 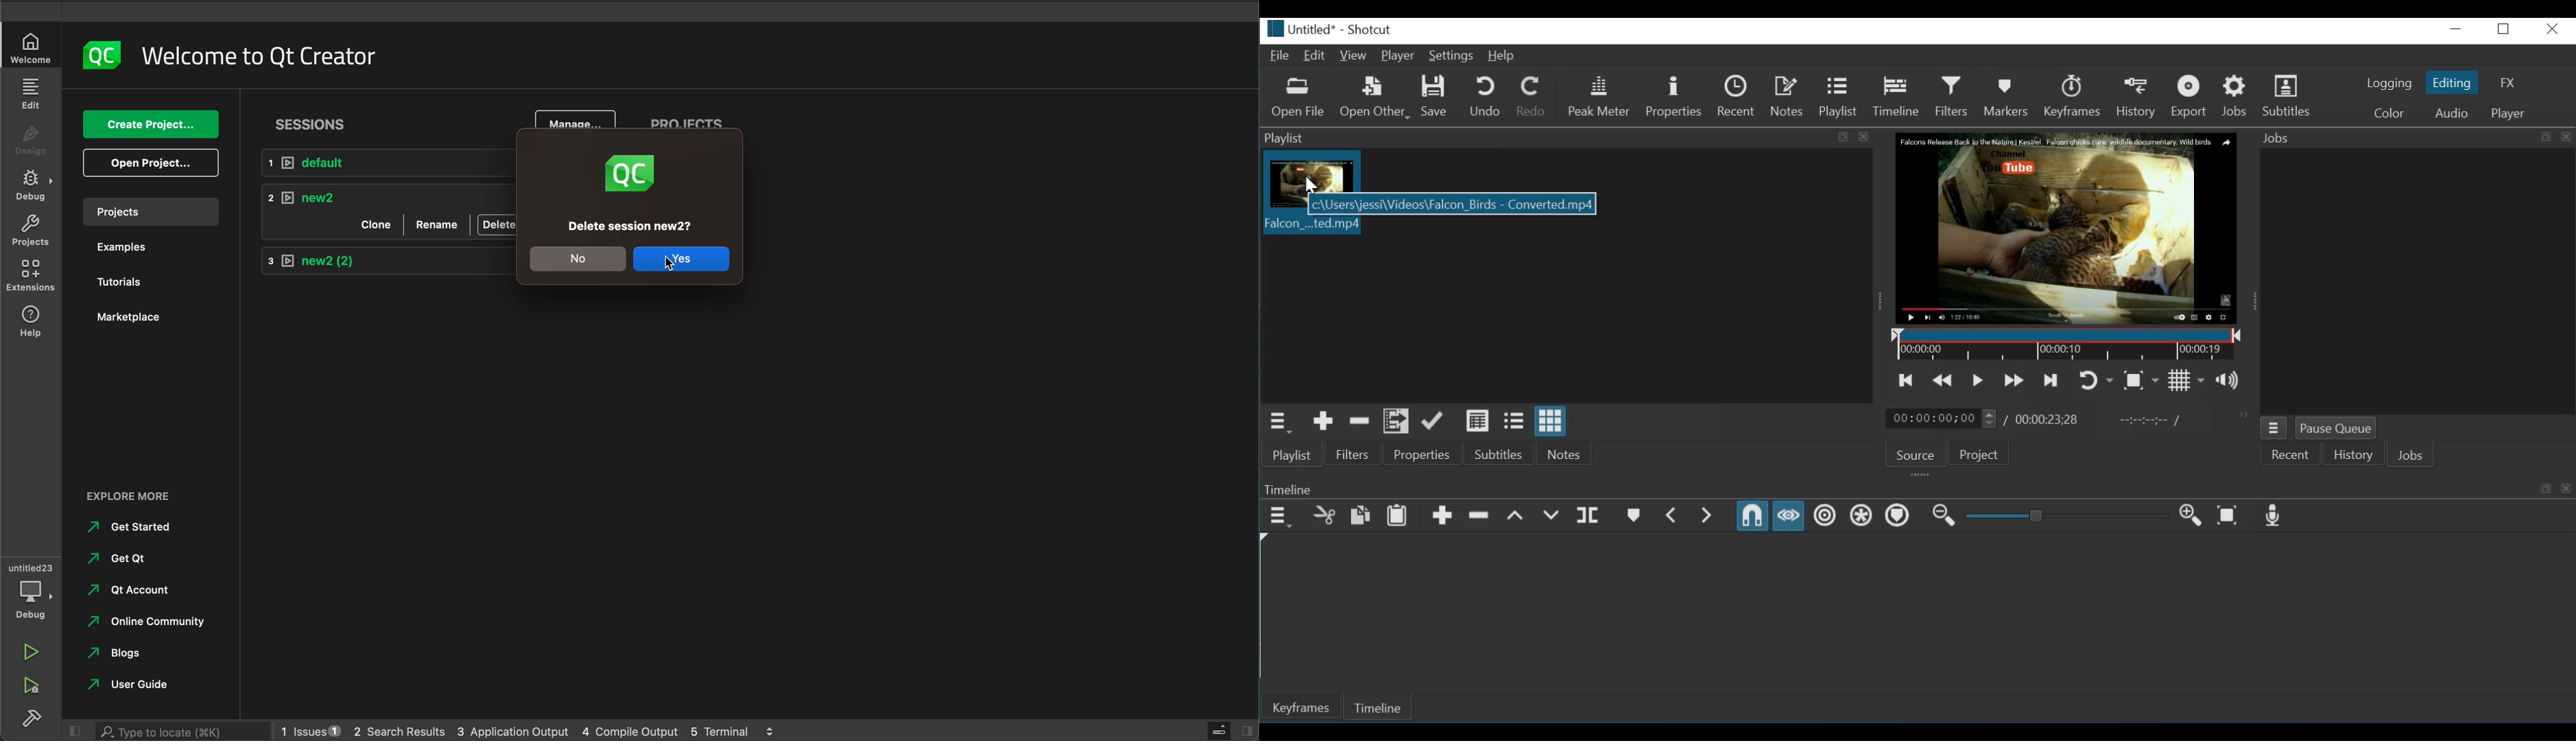 I want to click on File path popup message, so click(x=1452, y=205).